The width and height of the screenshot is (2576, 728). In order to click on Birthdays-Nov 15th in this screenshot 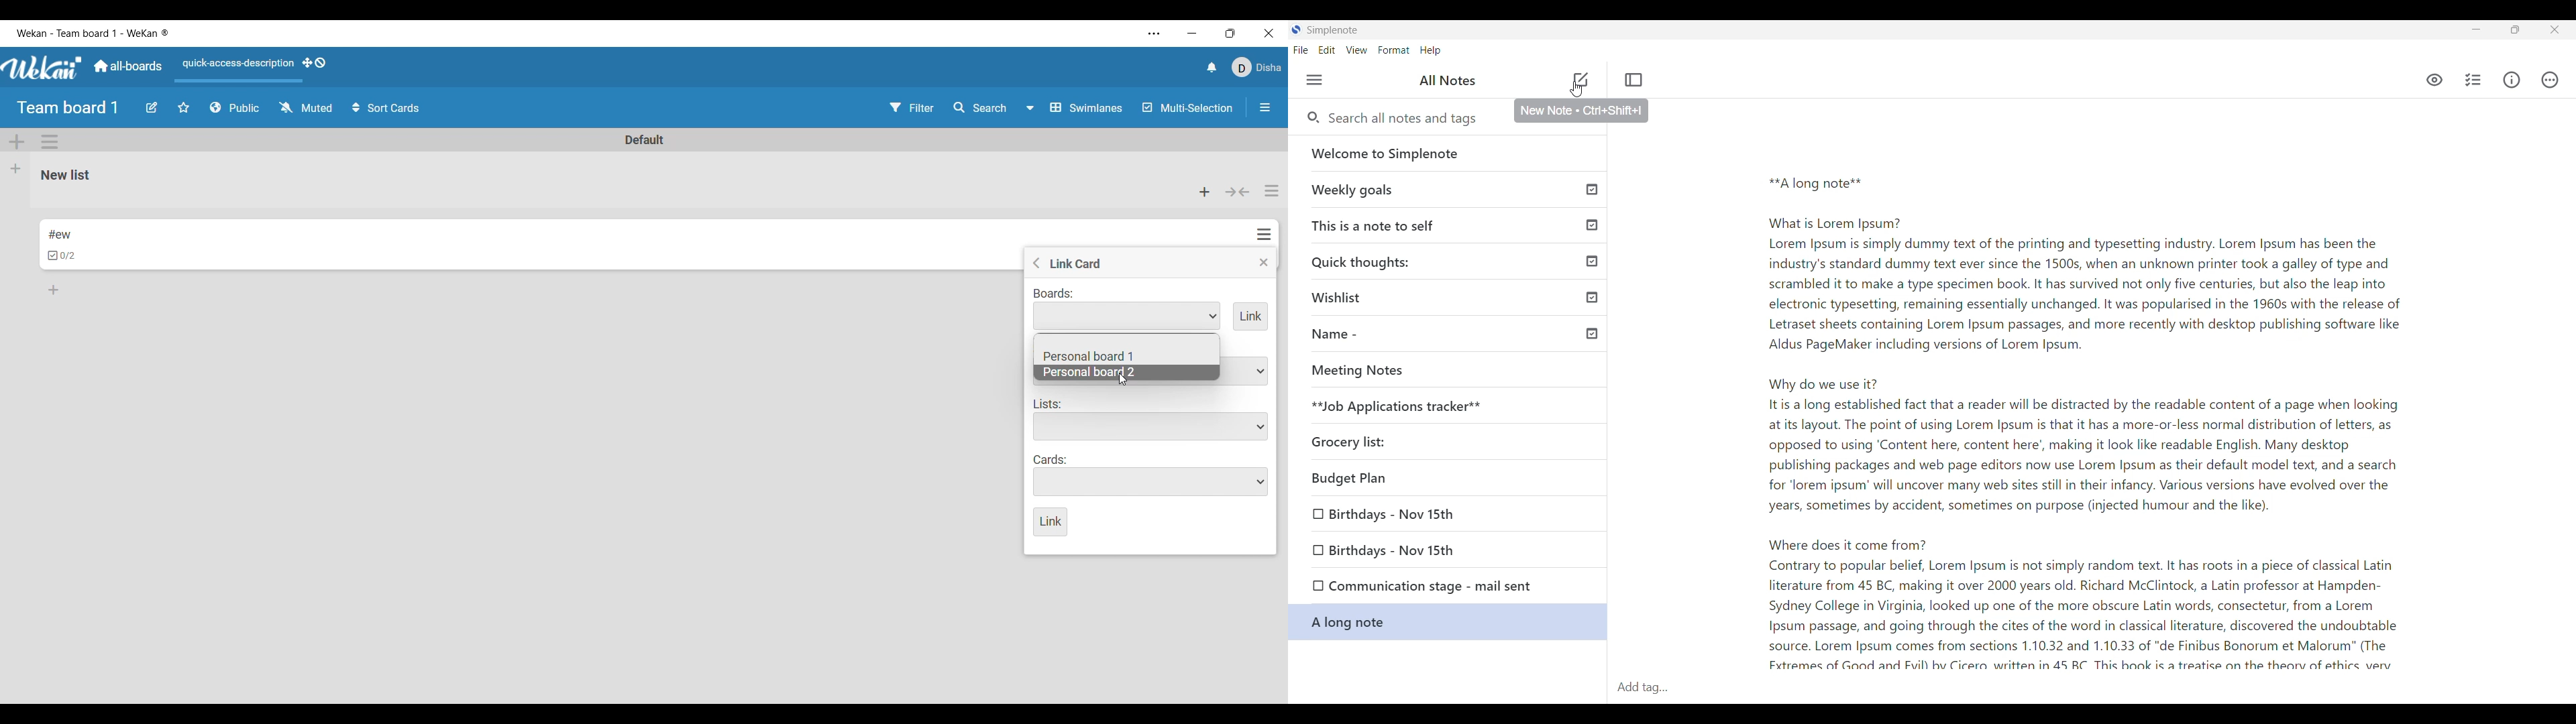, I will do `click(1401, 517)`.